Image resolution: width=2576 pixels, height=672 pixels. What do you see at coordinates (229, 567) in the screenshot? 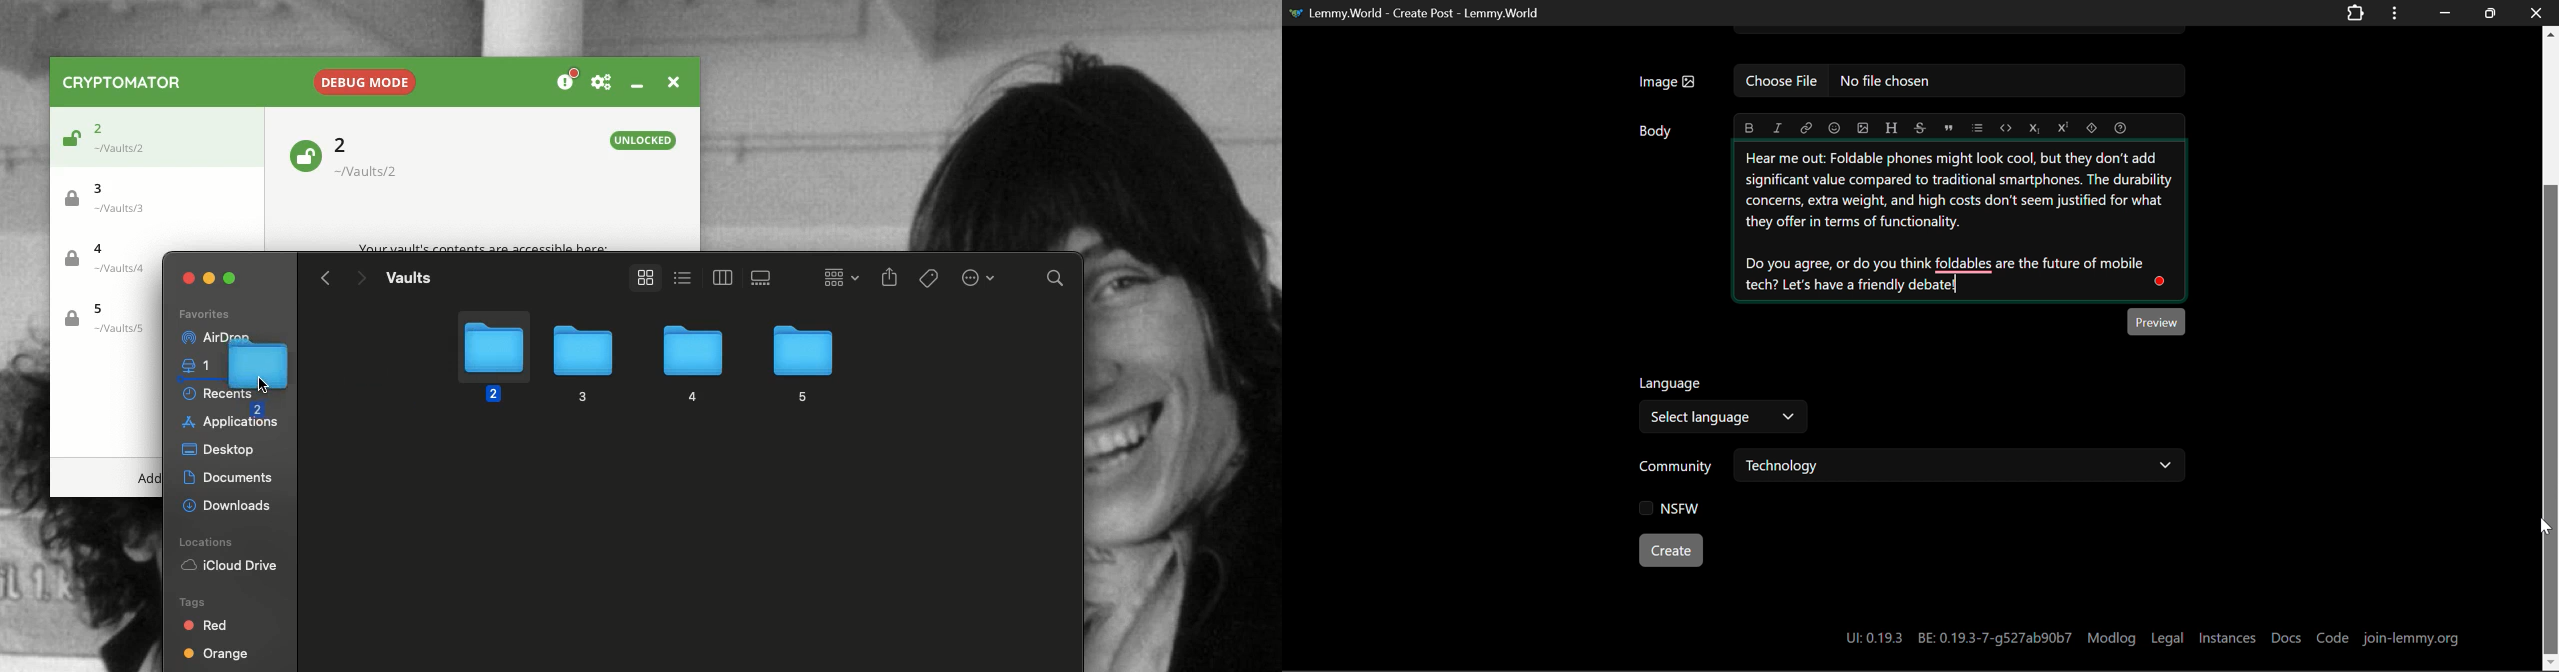
I see `iCloud Drive` at bounding box center [229, 567].